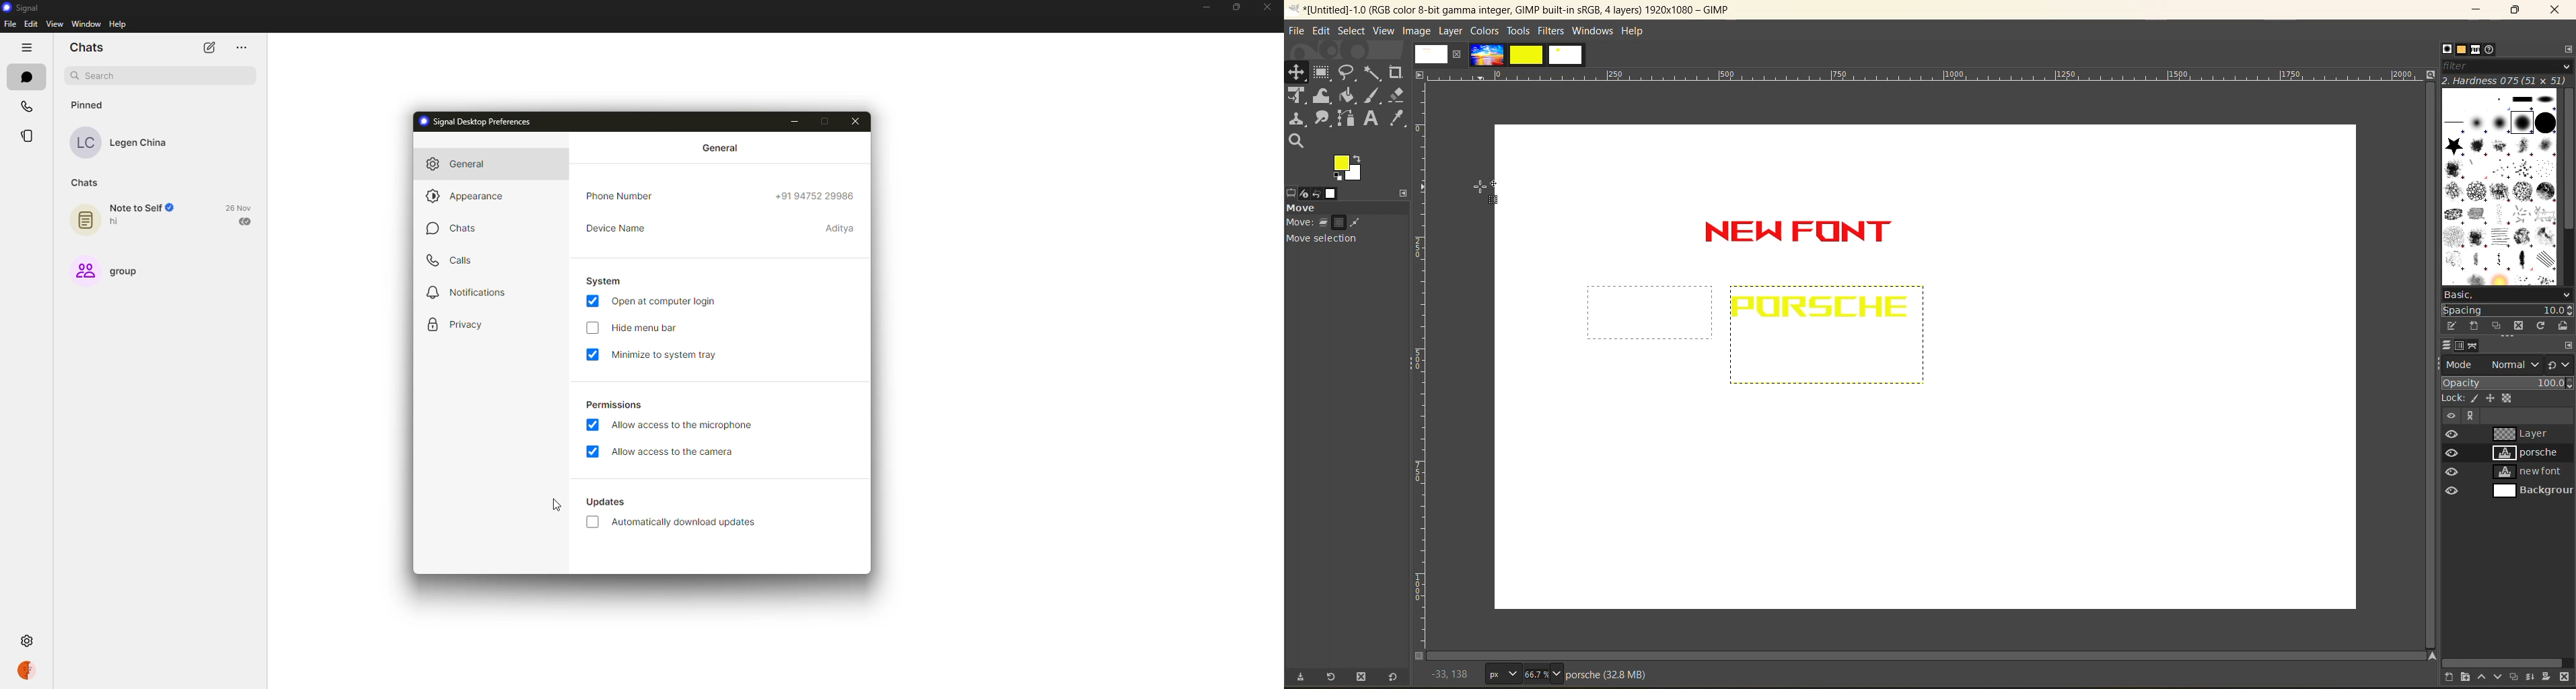 The image size is (2576, 700). Describe the element at coordinates (1347, 95) in the screenshot. I see `paint bucket` at that location.